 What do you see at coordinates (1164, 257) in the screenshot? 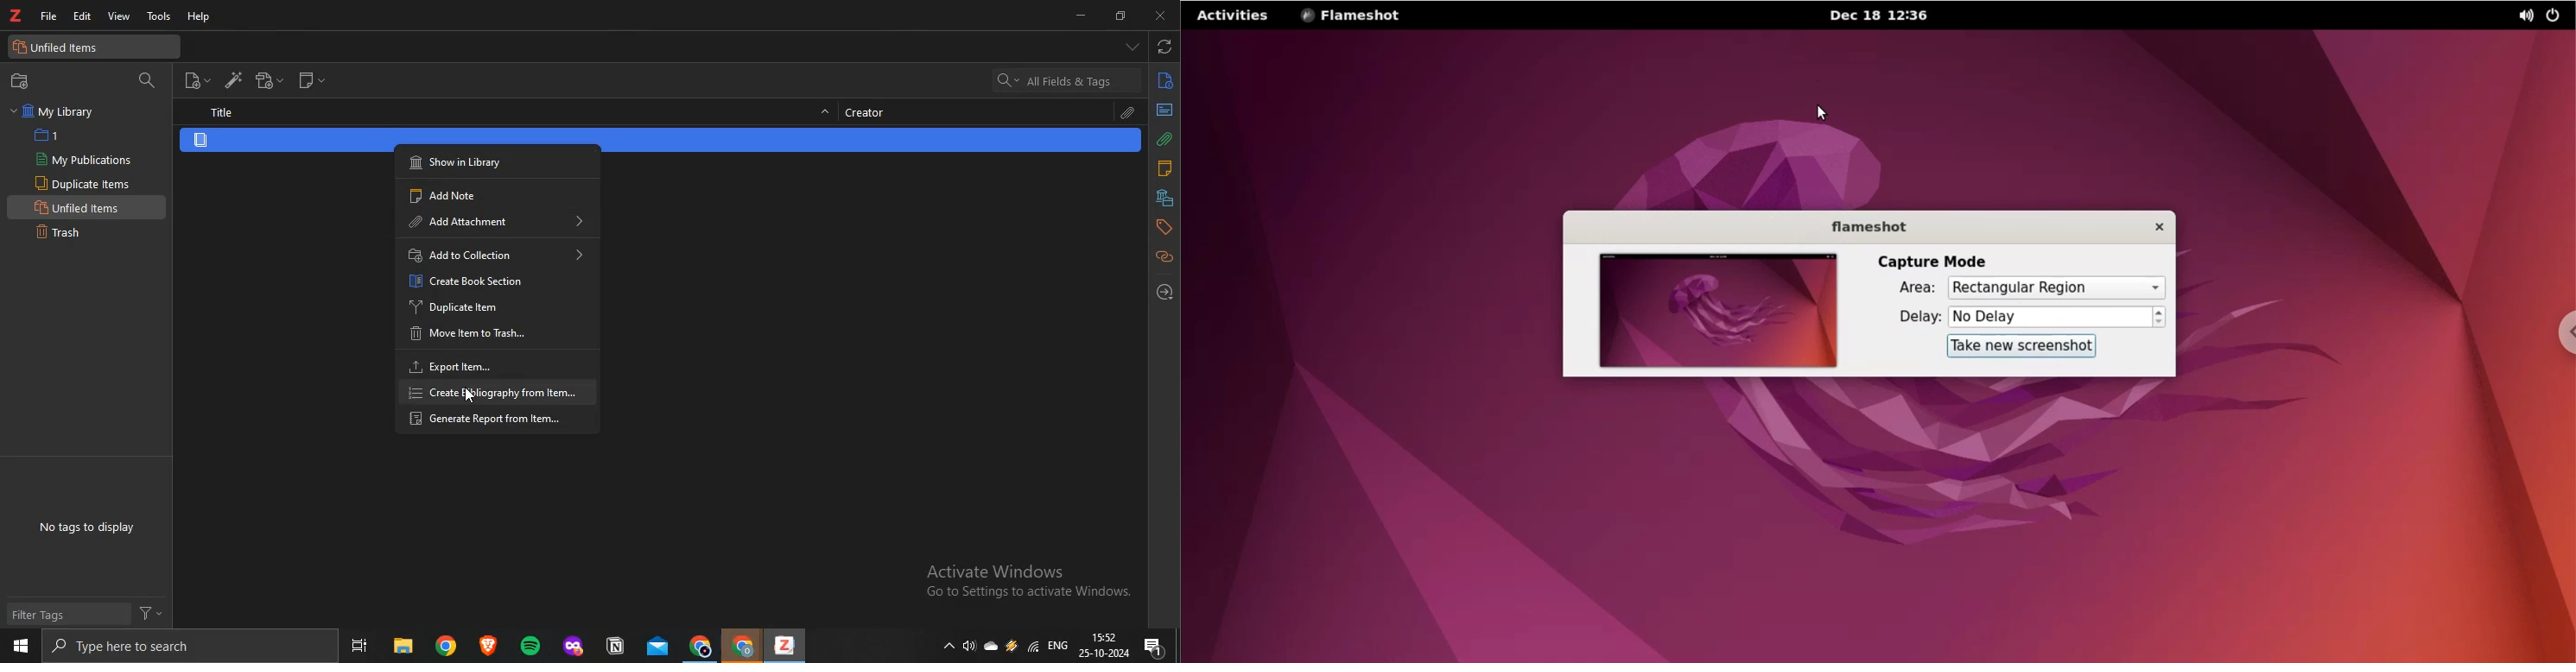
I see `related` at bounding box center [1164, 257].